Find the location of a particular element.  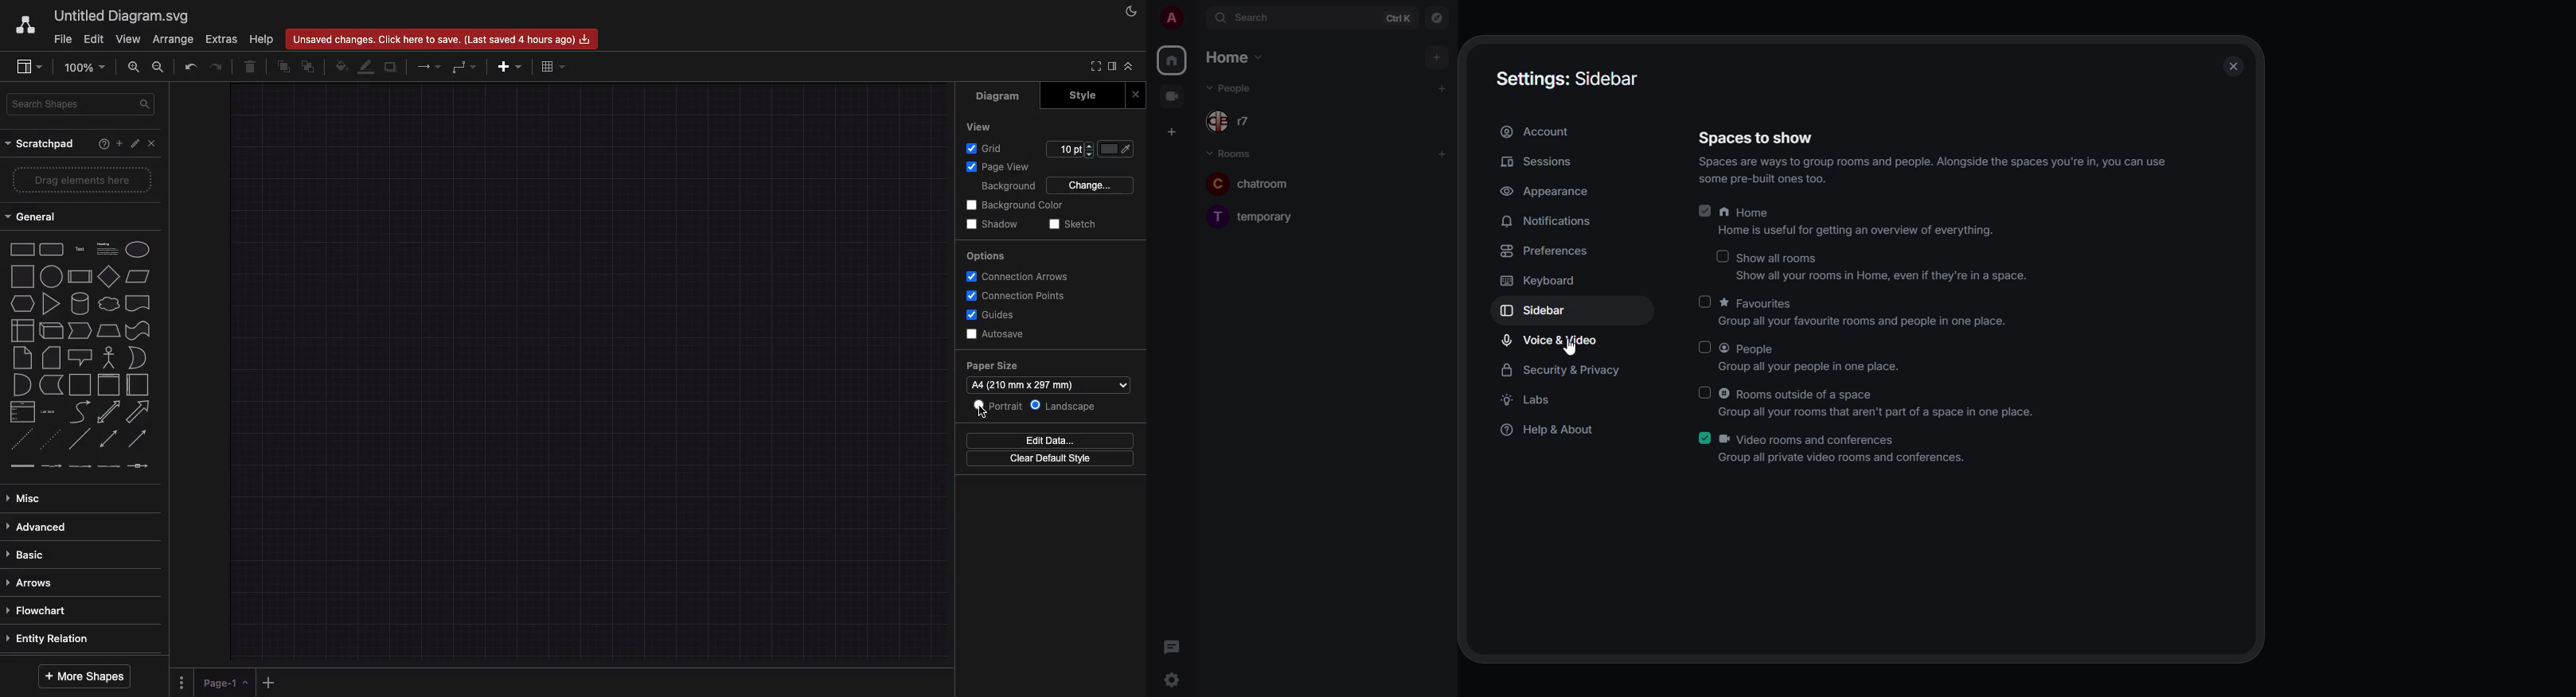

Full screen is located at coordinates (1098, 66).